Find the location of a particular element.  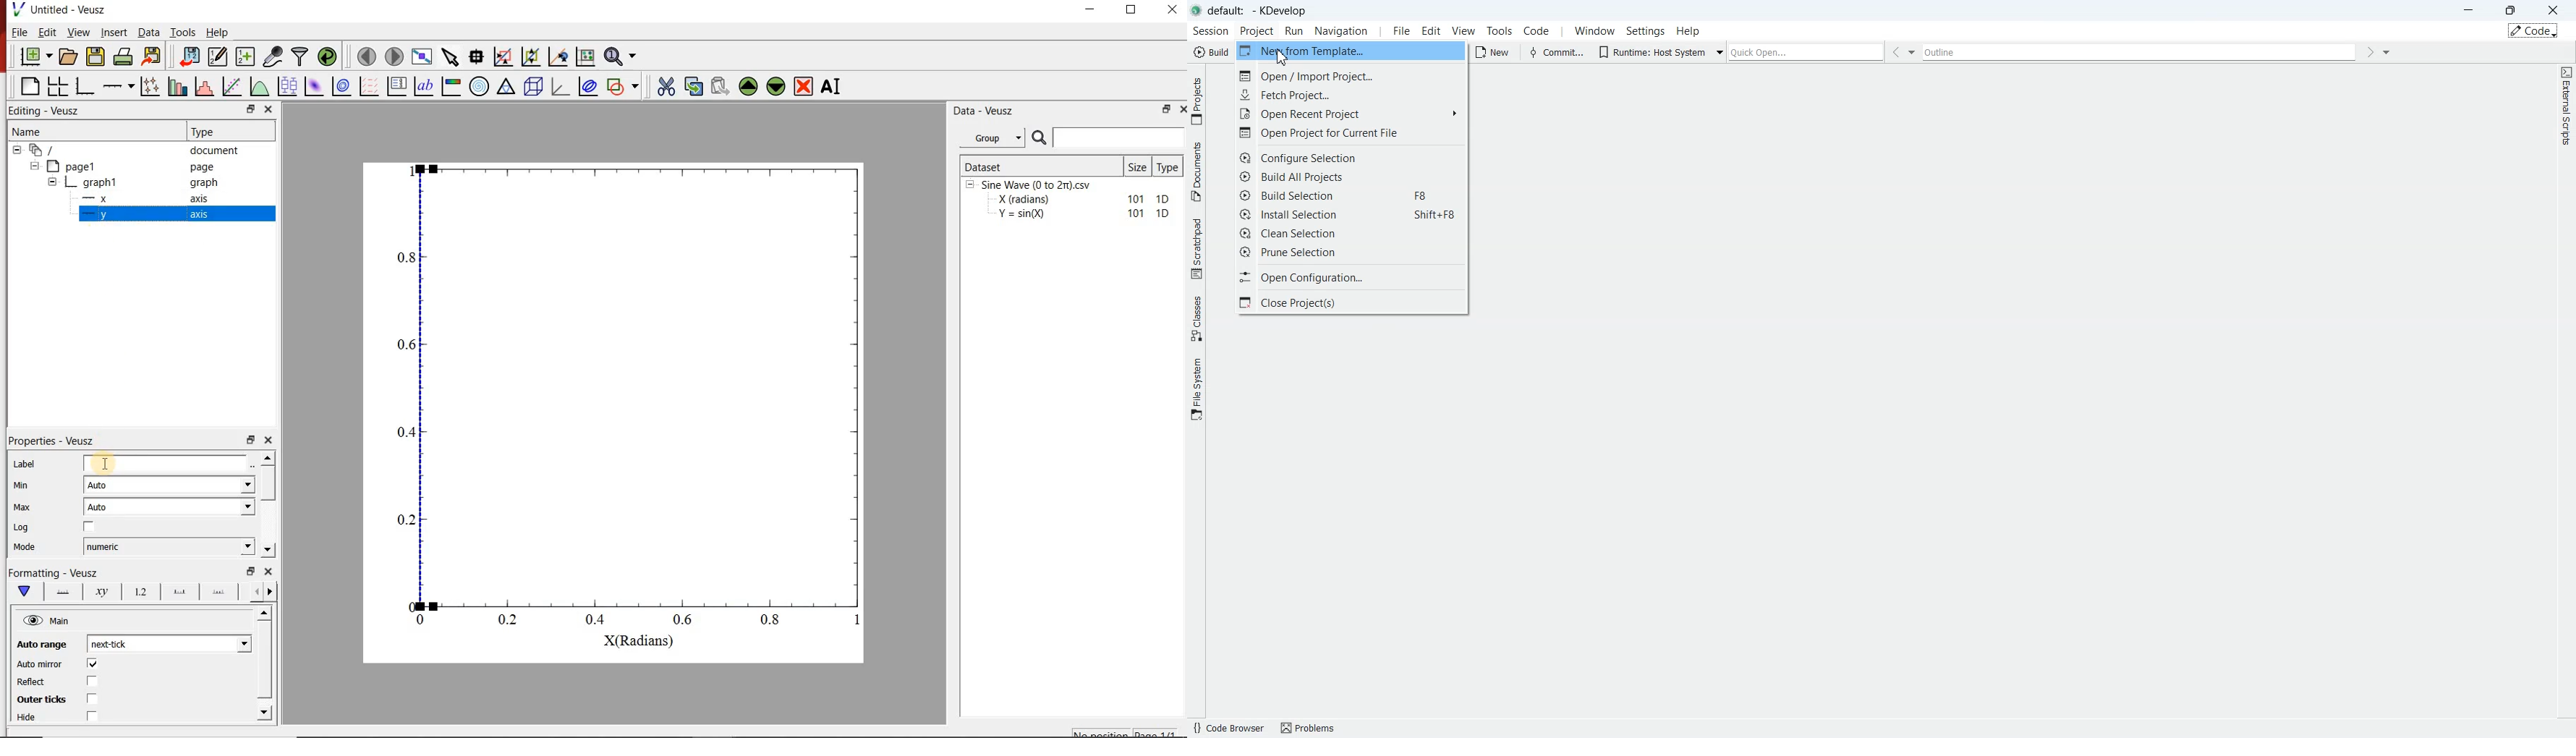

Auto mirror is located at coordinates (40, 664).